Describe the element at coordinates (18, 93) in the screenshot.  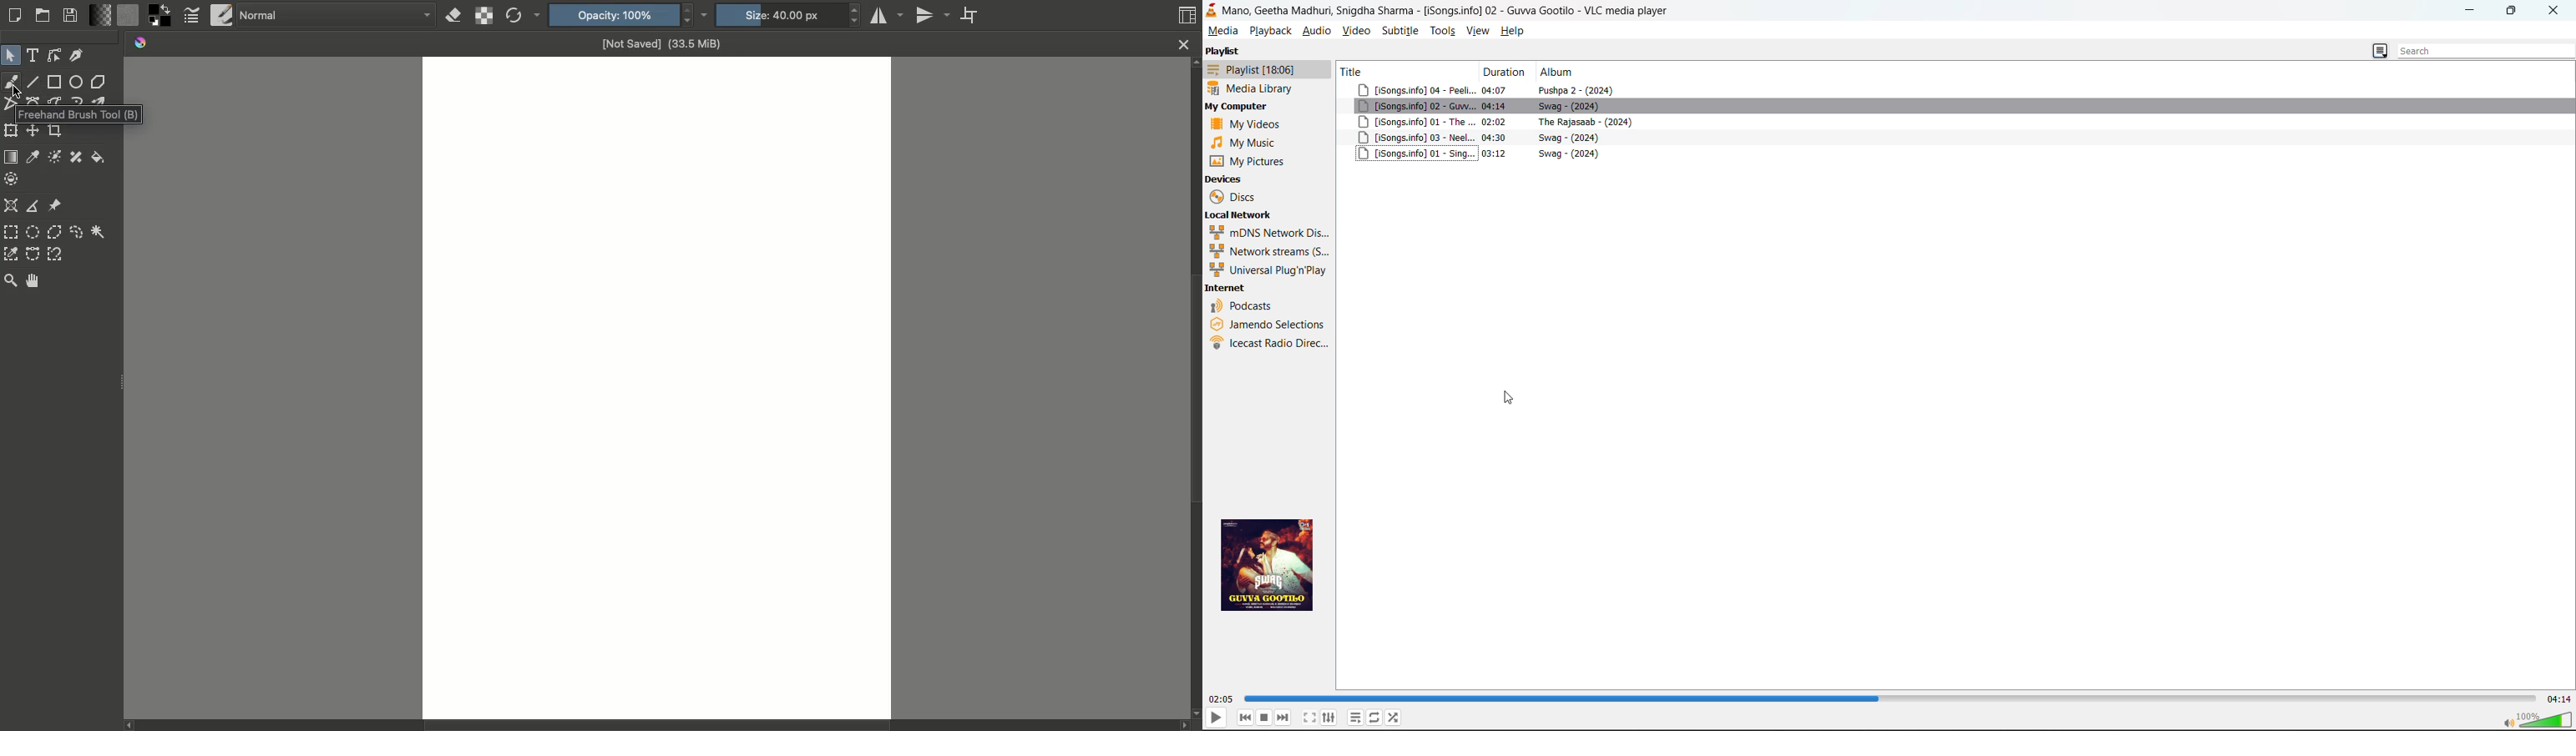
I see `cursor` at that location.